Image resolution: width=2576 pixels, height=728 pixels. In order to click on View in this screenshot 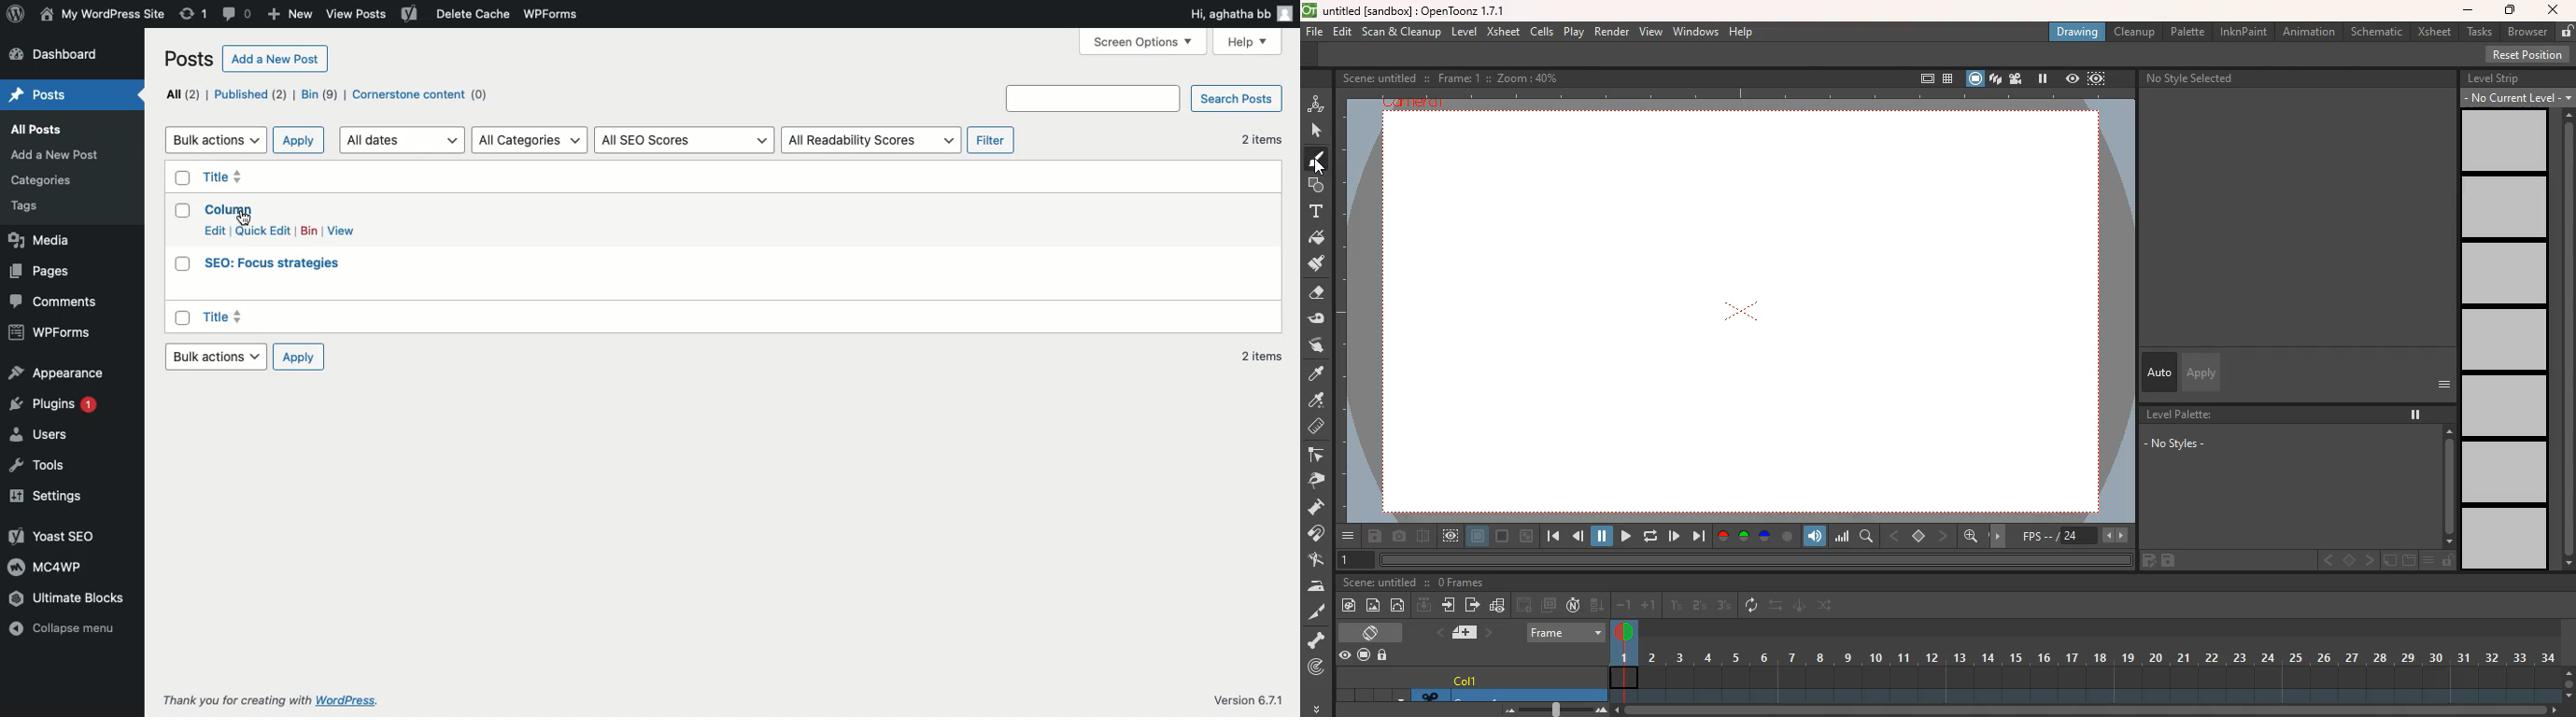, I will do `click(341, 231)`.